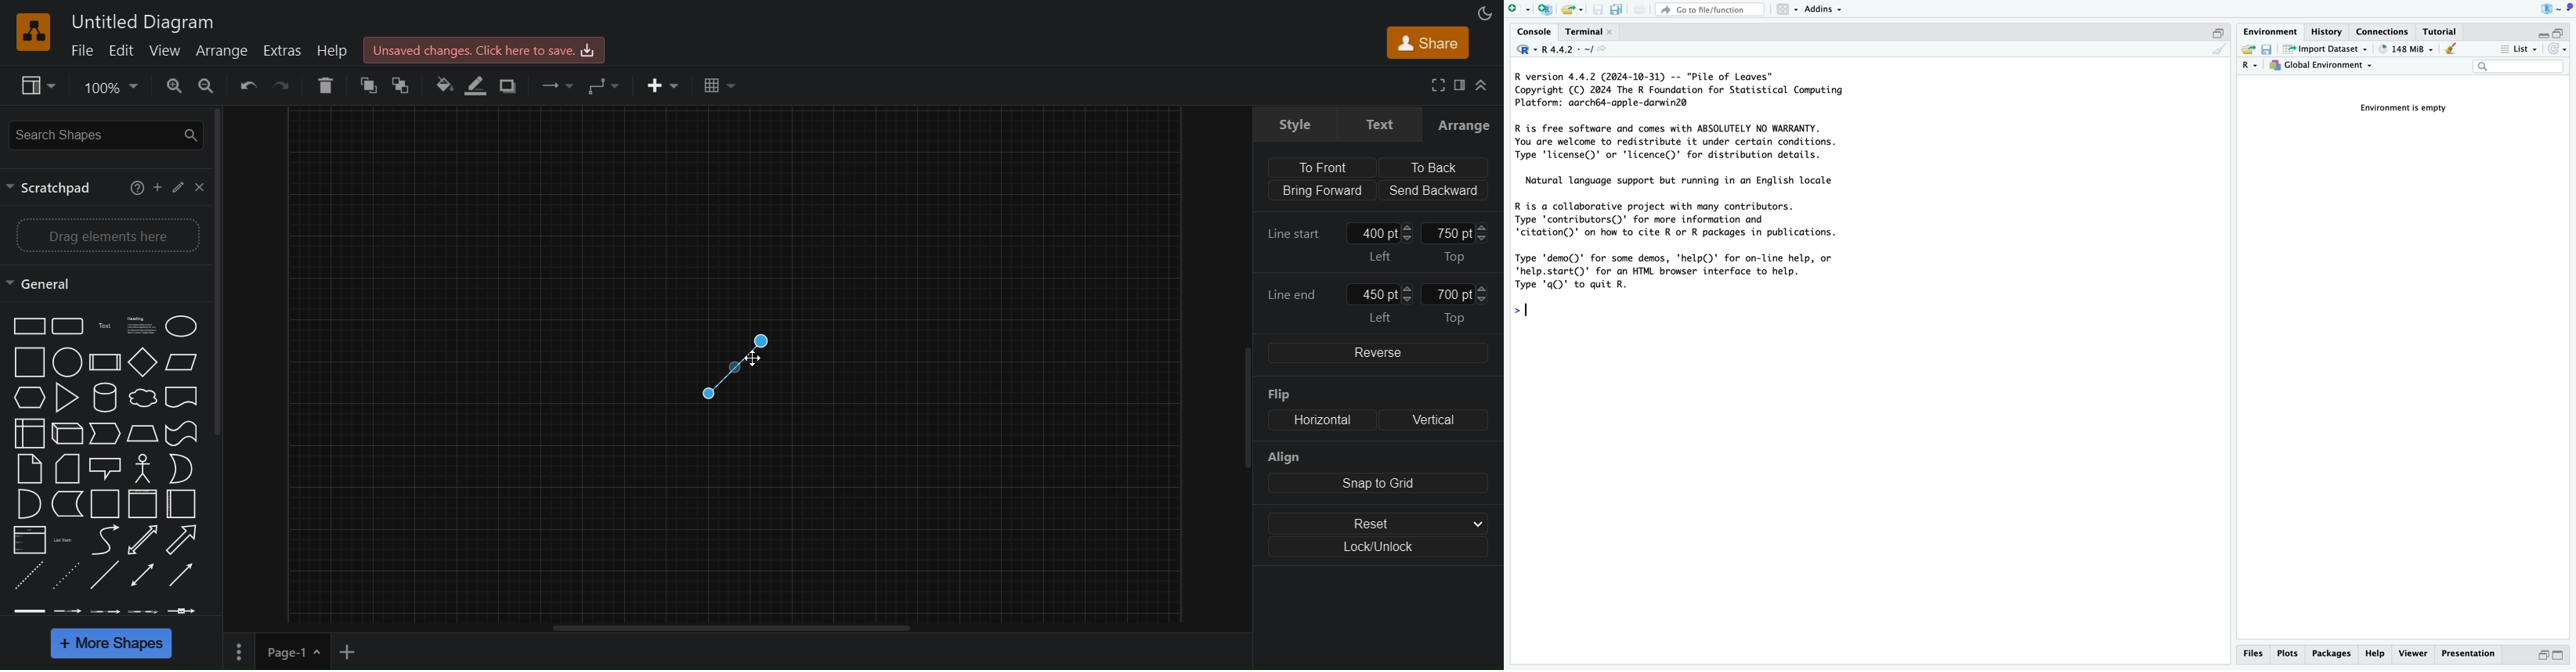 The height and width of the screenshot is (672, 2576). Describe the element at coordinates (1462, 85) in the screenshot. I see `format` at that location.